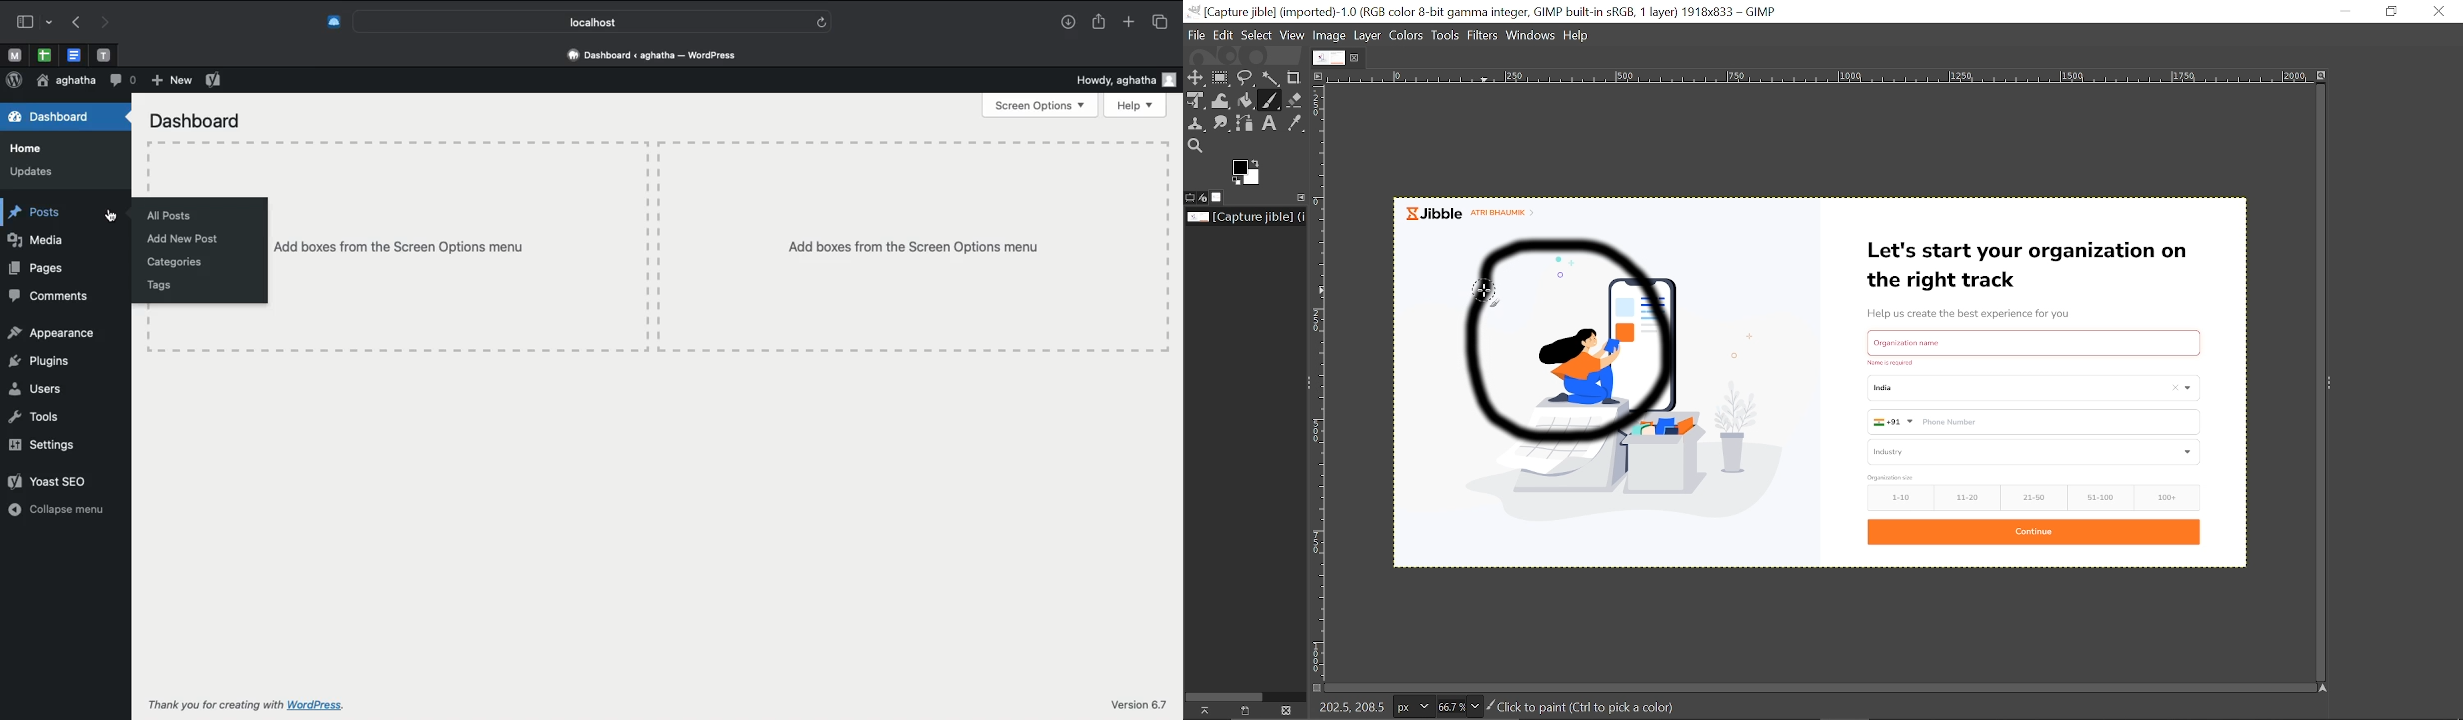 The image size is (2464, 728). I want to click on Next page, so click(107, 21).